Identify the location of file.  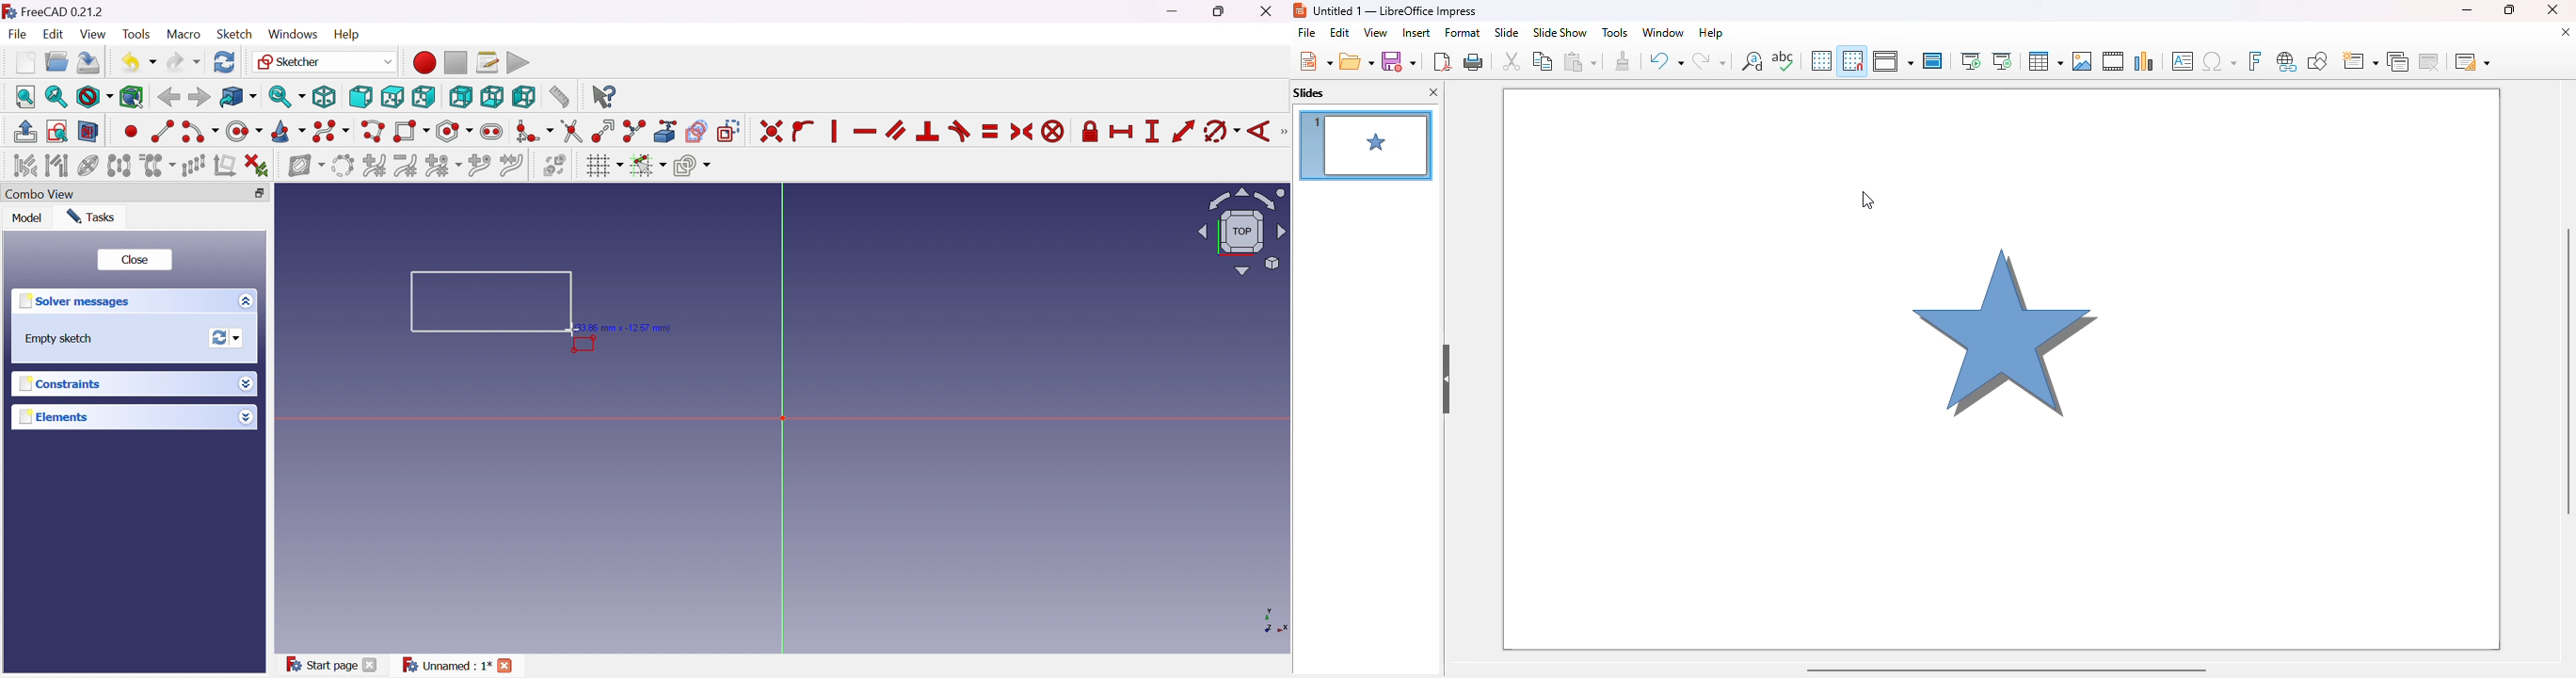
(1307, 32).